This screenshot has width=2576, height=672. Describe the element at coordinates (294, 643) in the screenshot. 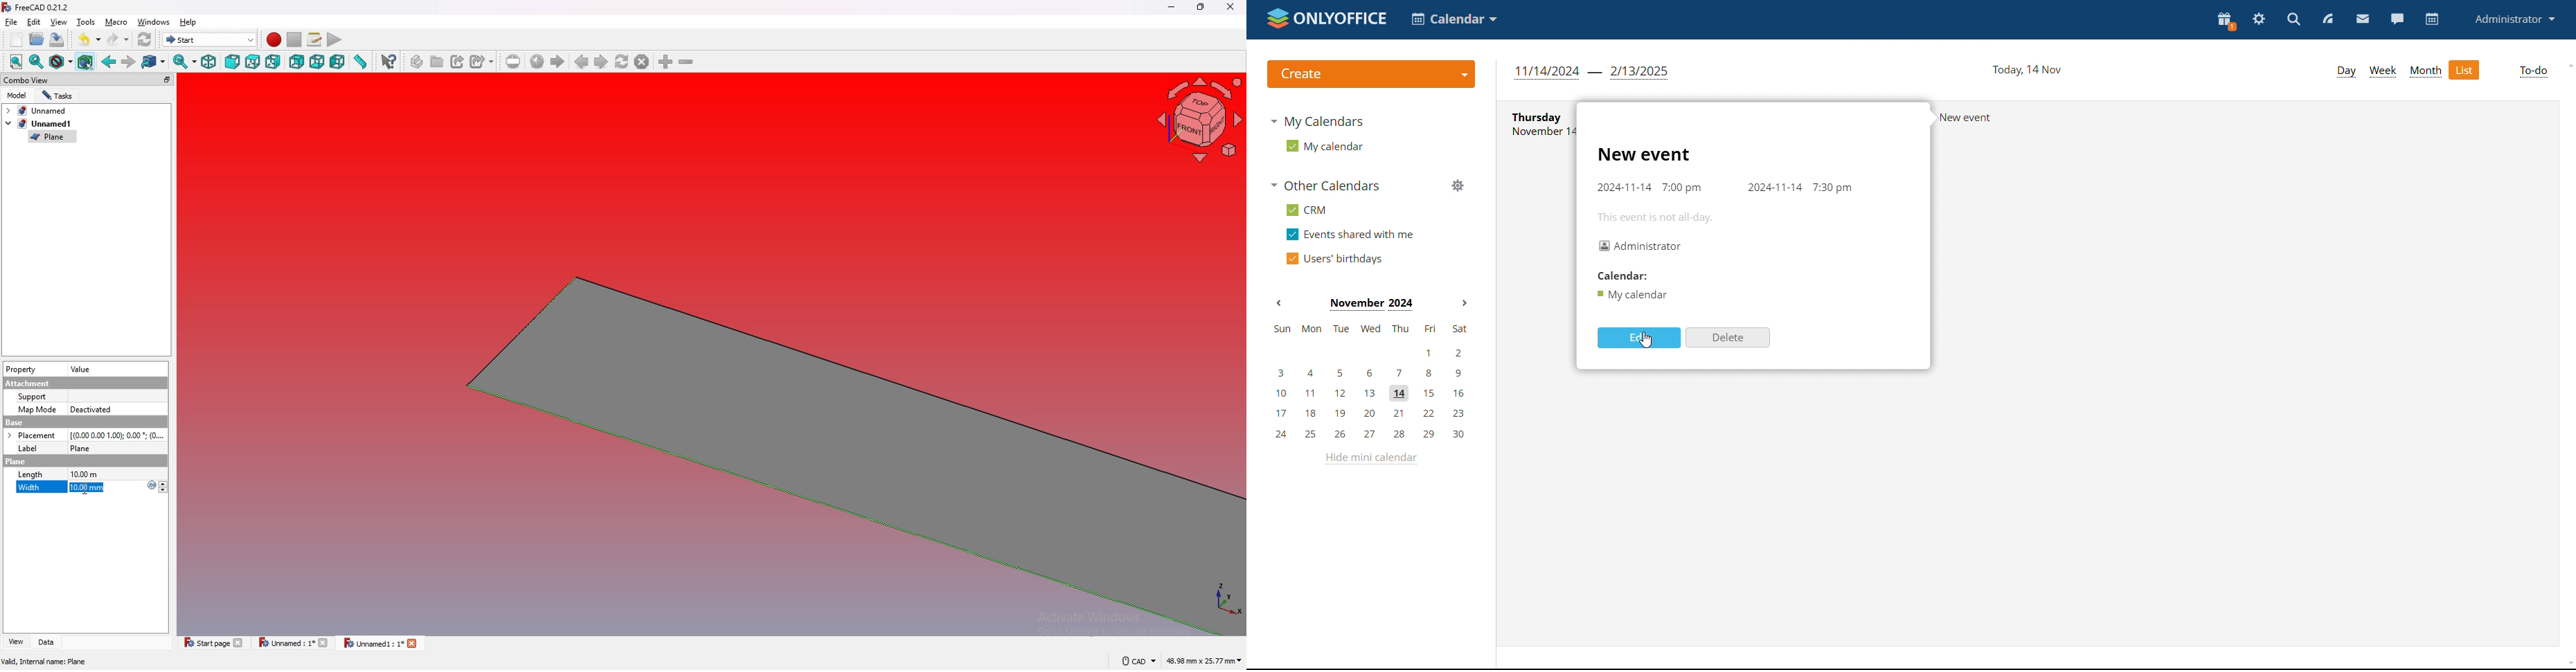

I see `Unnamed : 1*` at that location.